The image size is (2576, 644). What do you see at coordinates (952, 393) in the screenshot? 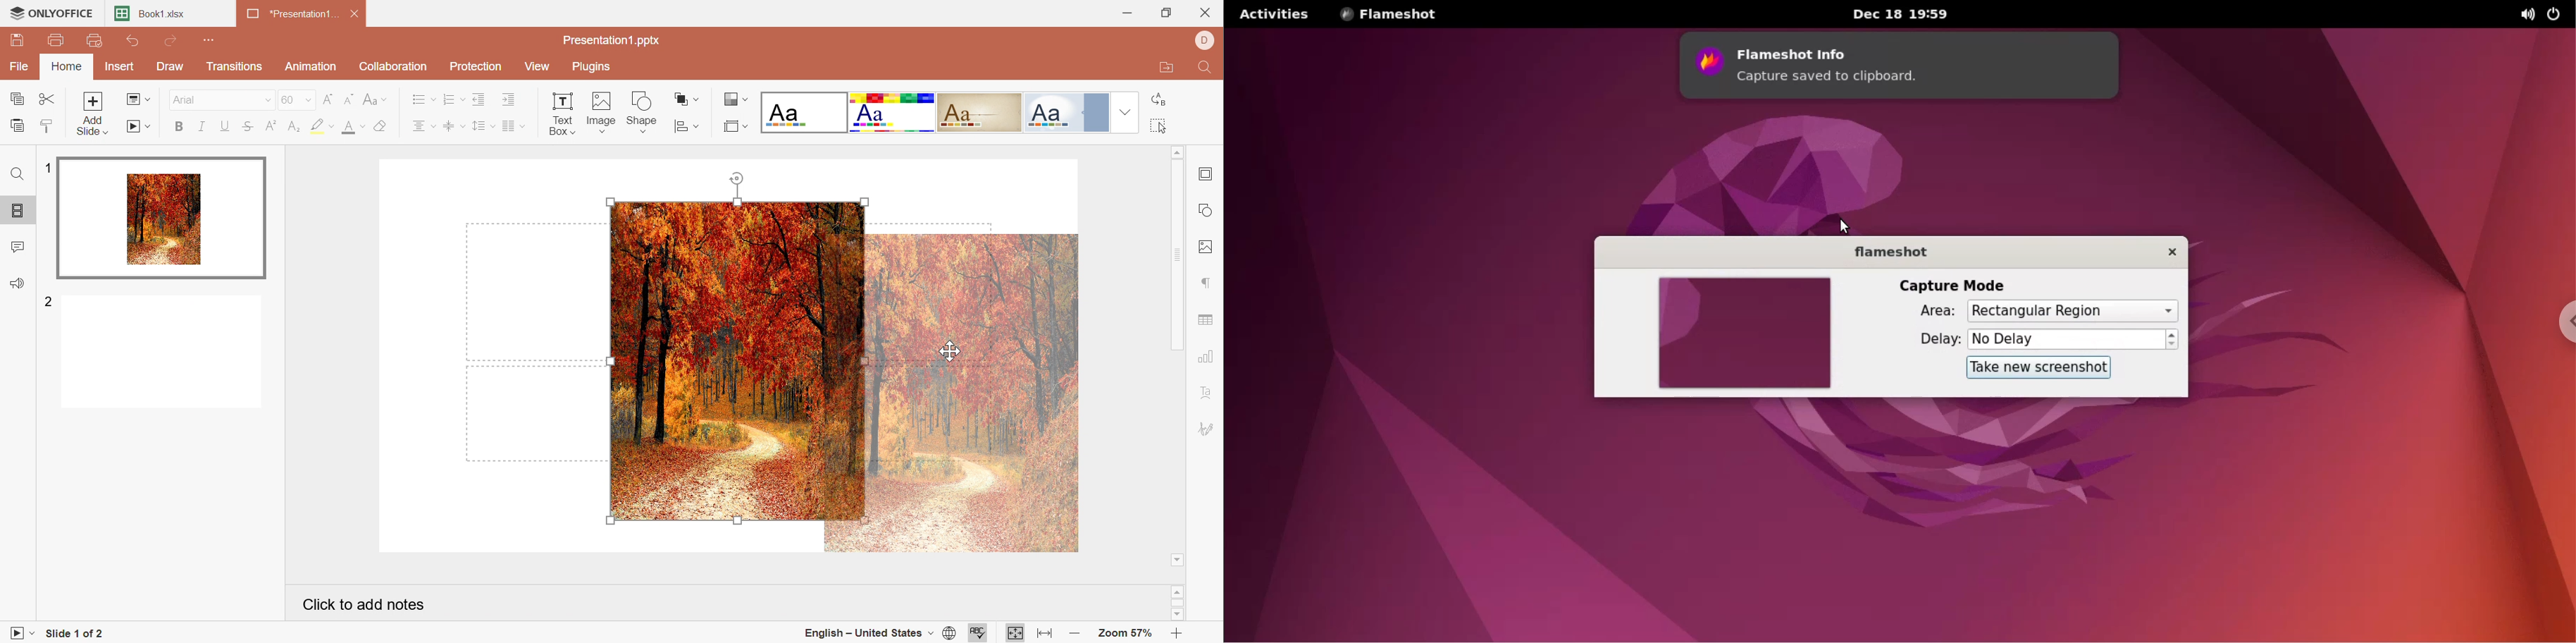
I see `image` at bounding box center [952, 393].